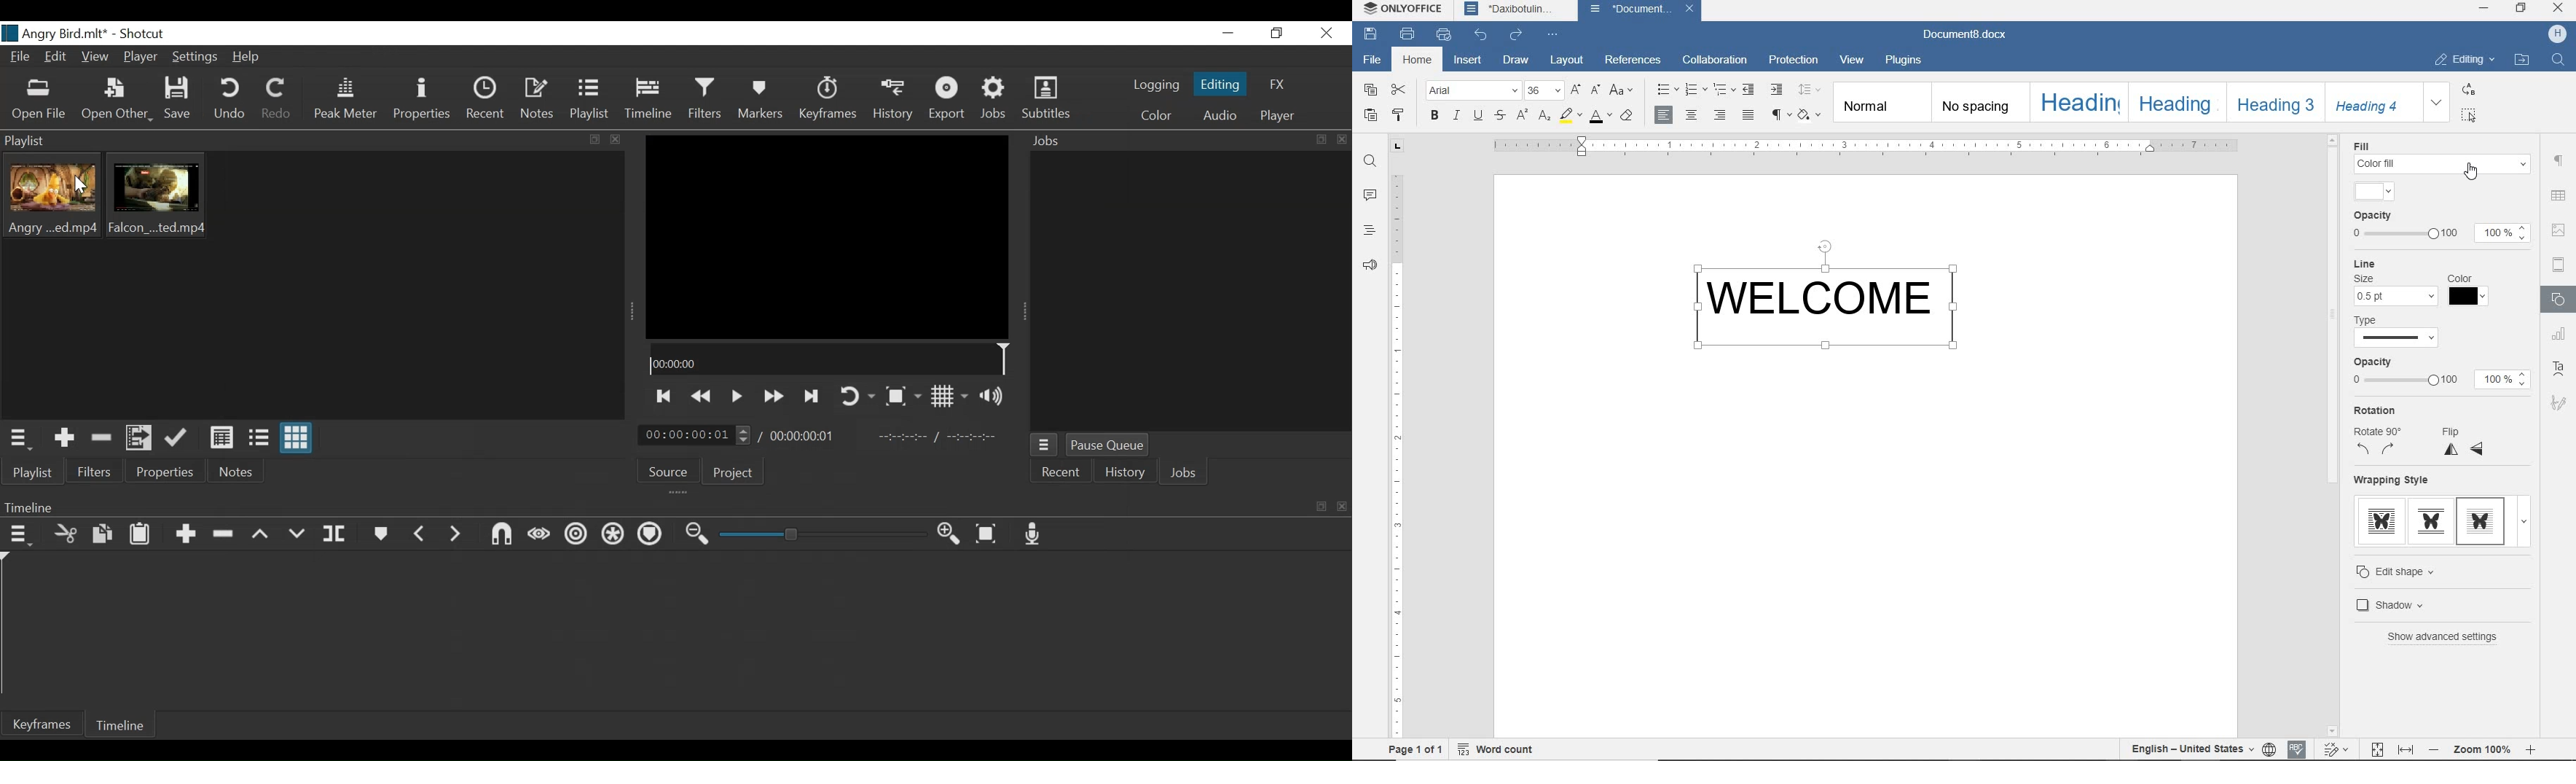 The width and height of the screenshot is (2576, 784). I want to click on PASTE, so click(1371, 114).